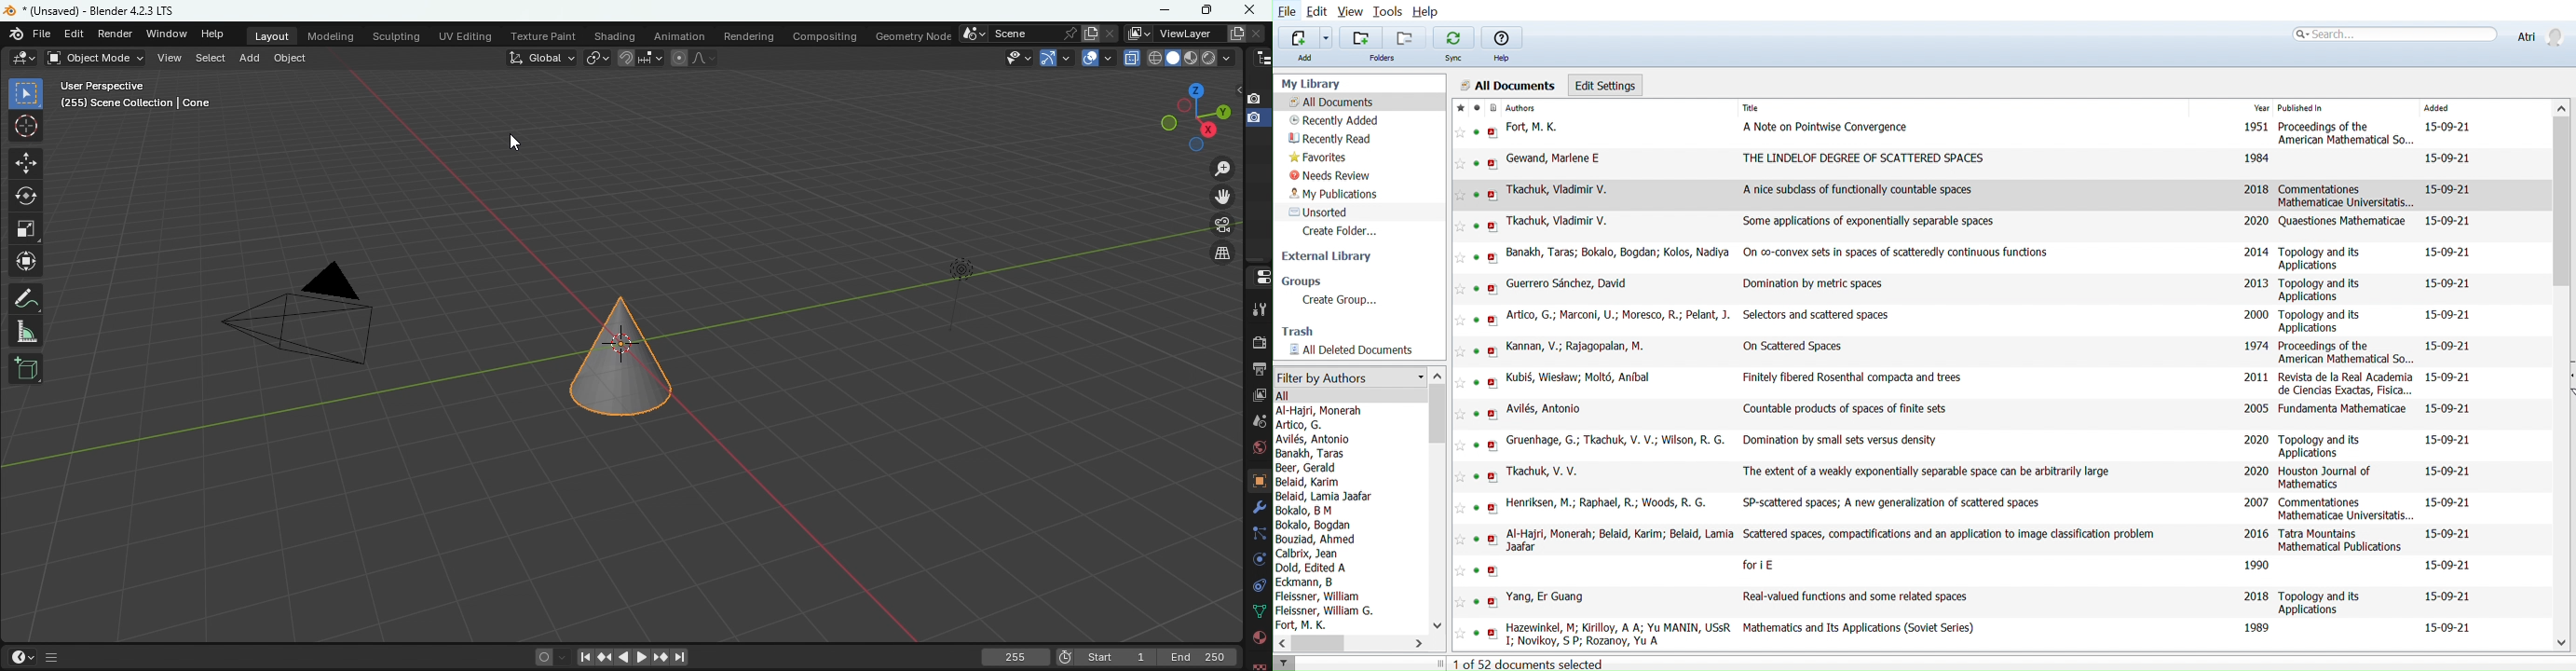  I want to click on open PDF, so click(1493, 476).